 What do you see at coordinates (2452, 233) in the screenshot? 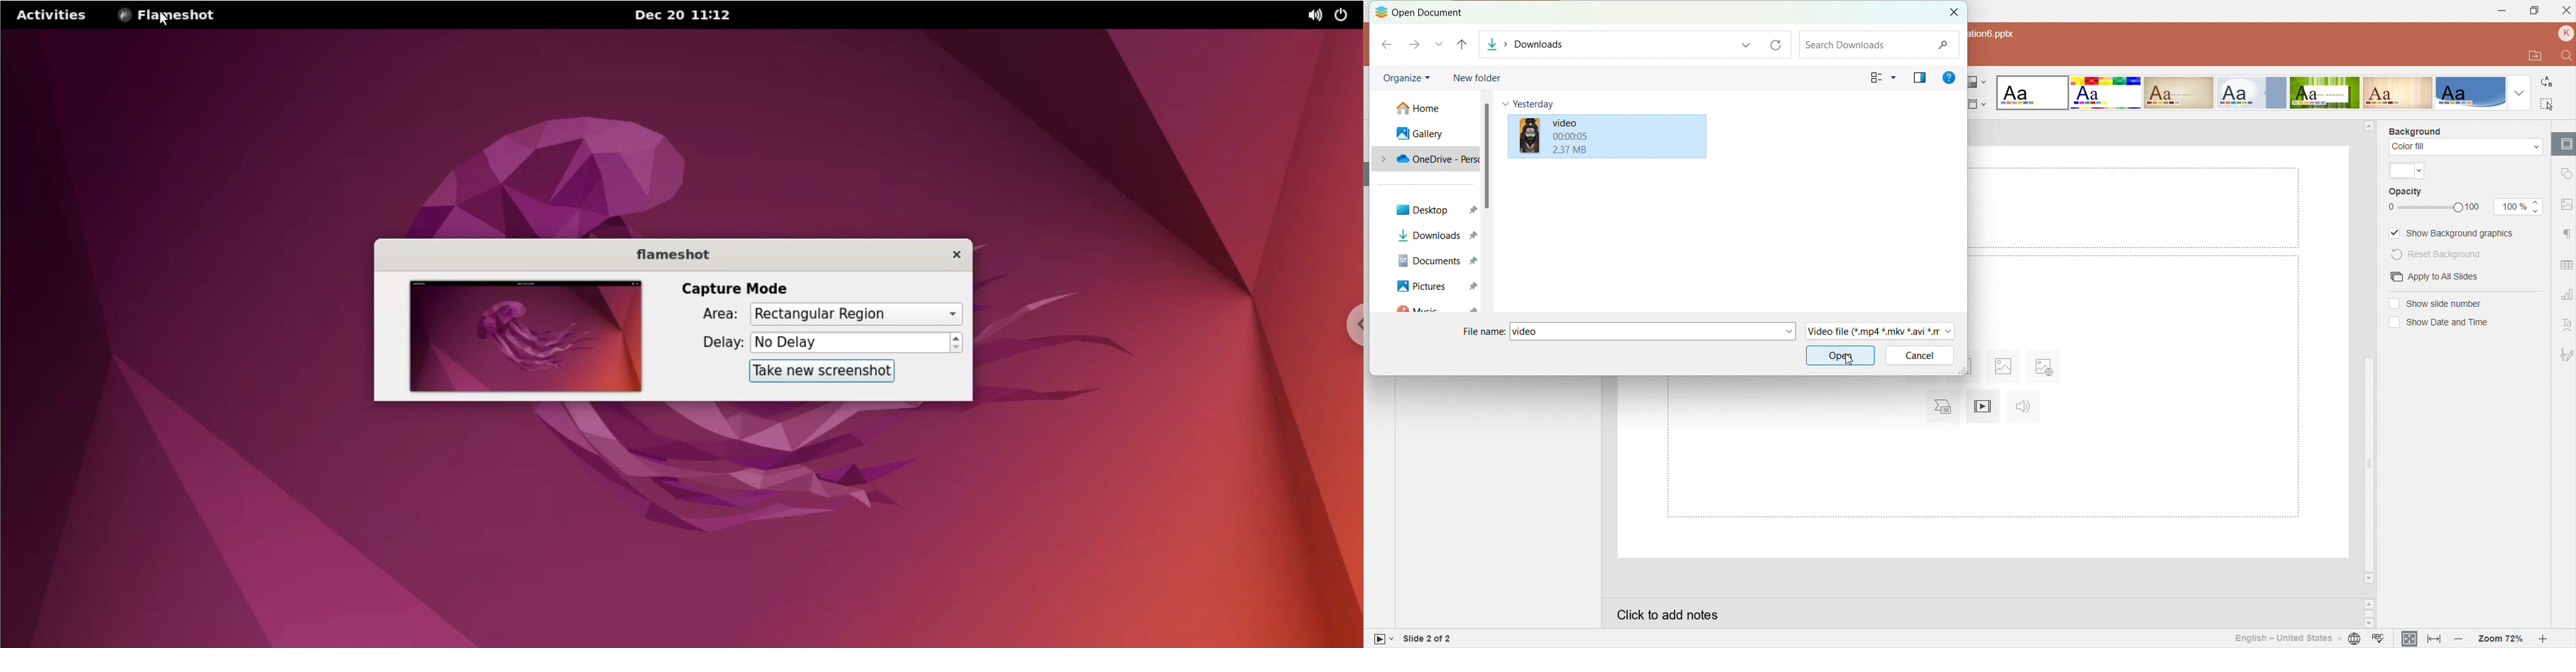
I see `Show background graphics` at bounding box center [2452, 233].